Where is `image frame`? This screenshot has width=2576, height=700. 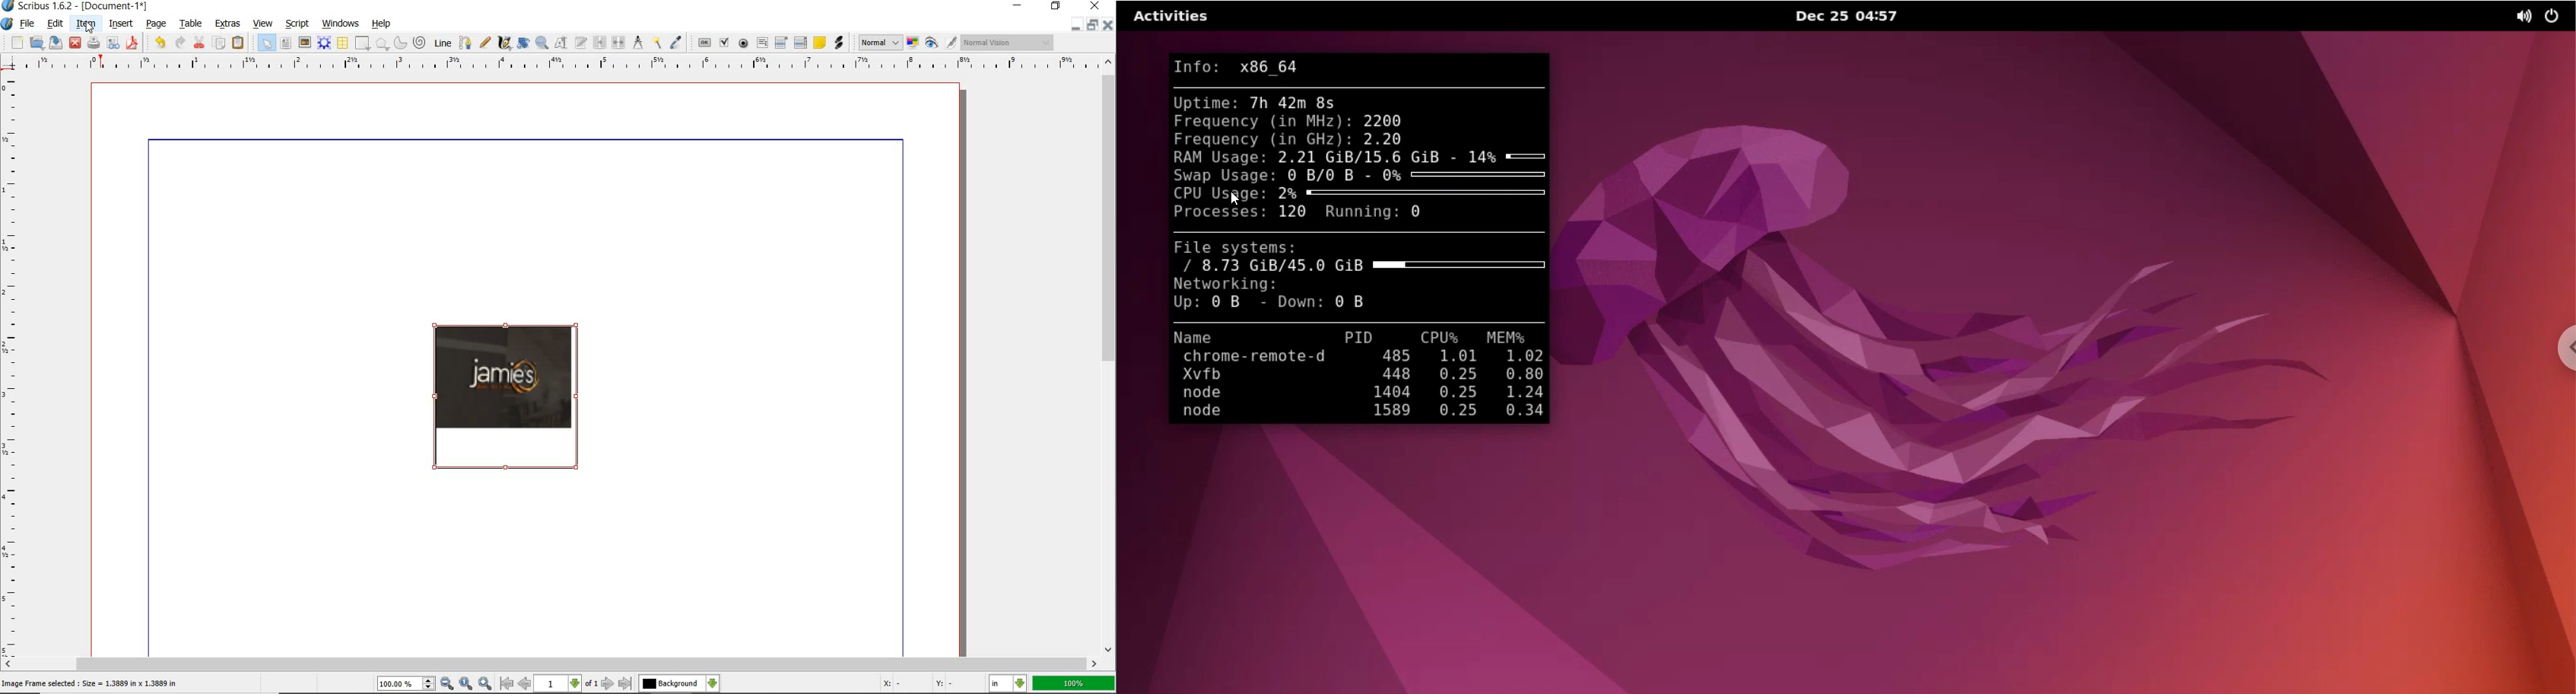
image frame is located at coordinates (304, 43).